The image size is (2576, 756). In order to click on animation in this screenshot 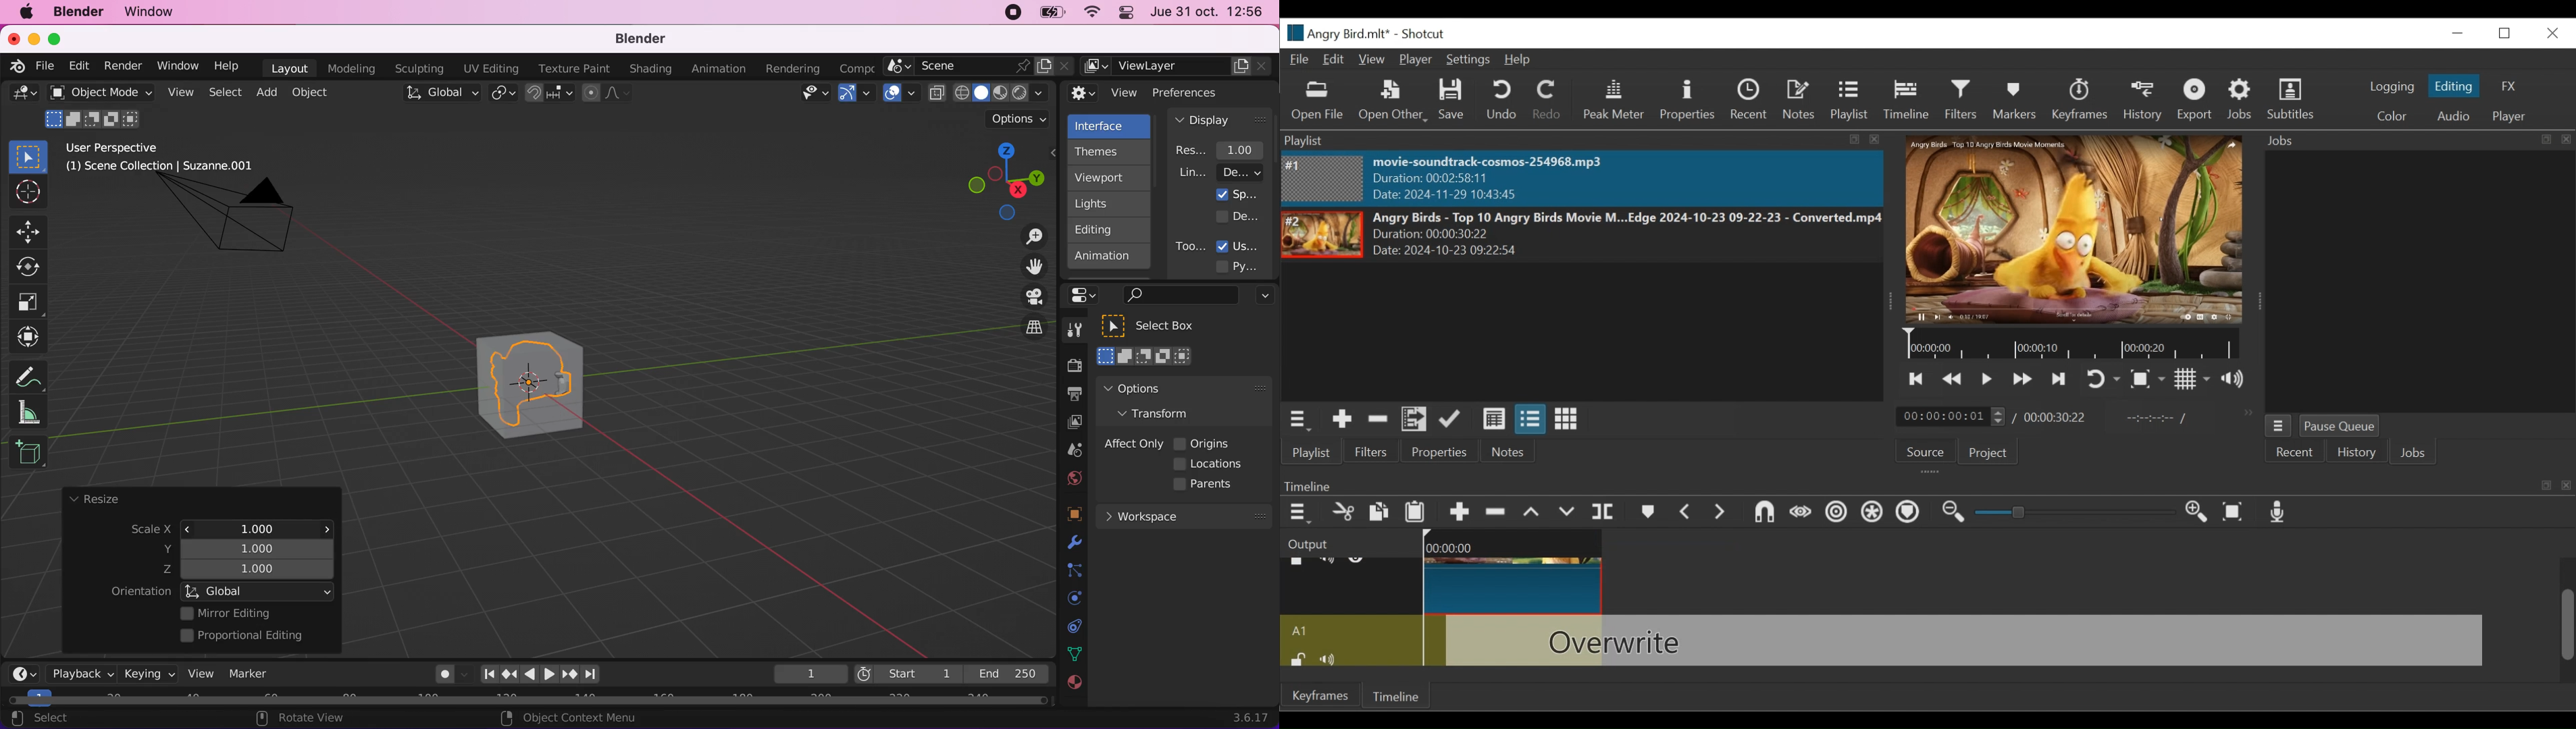, I will do `click(721, 70)`.